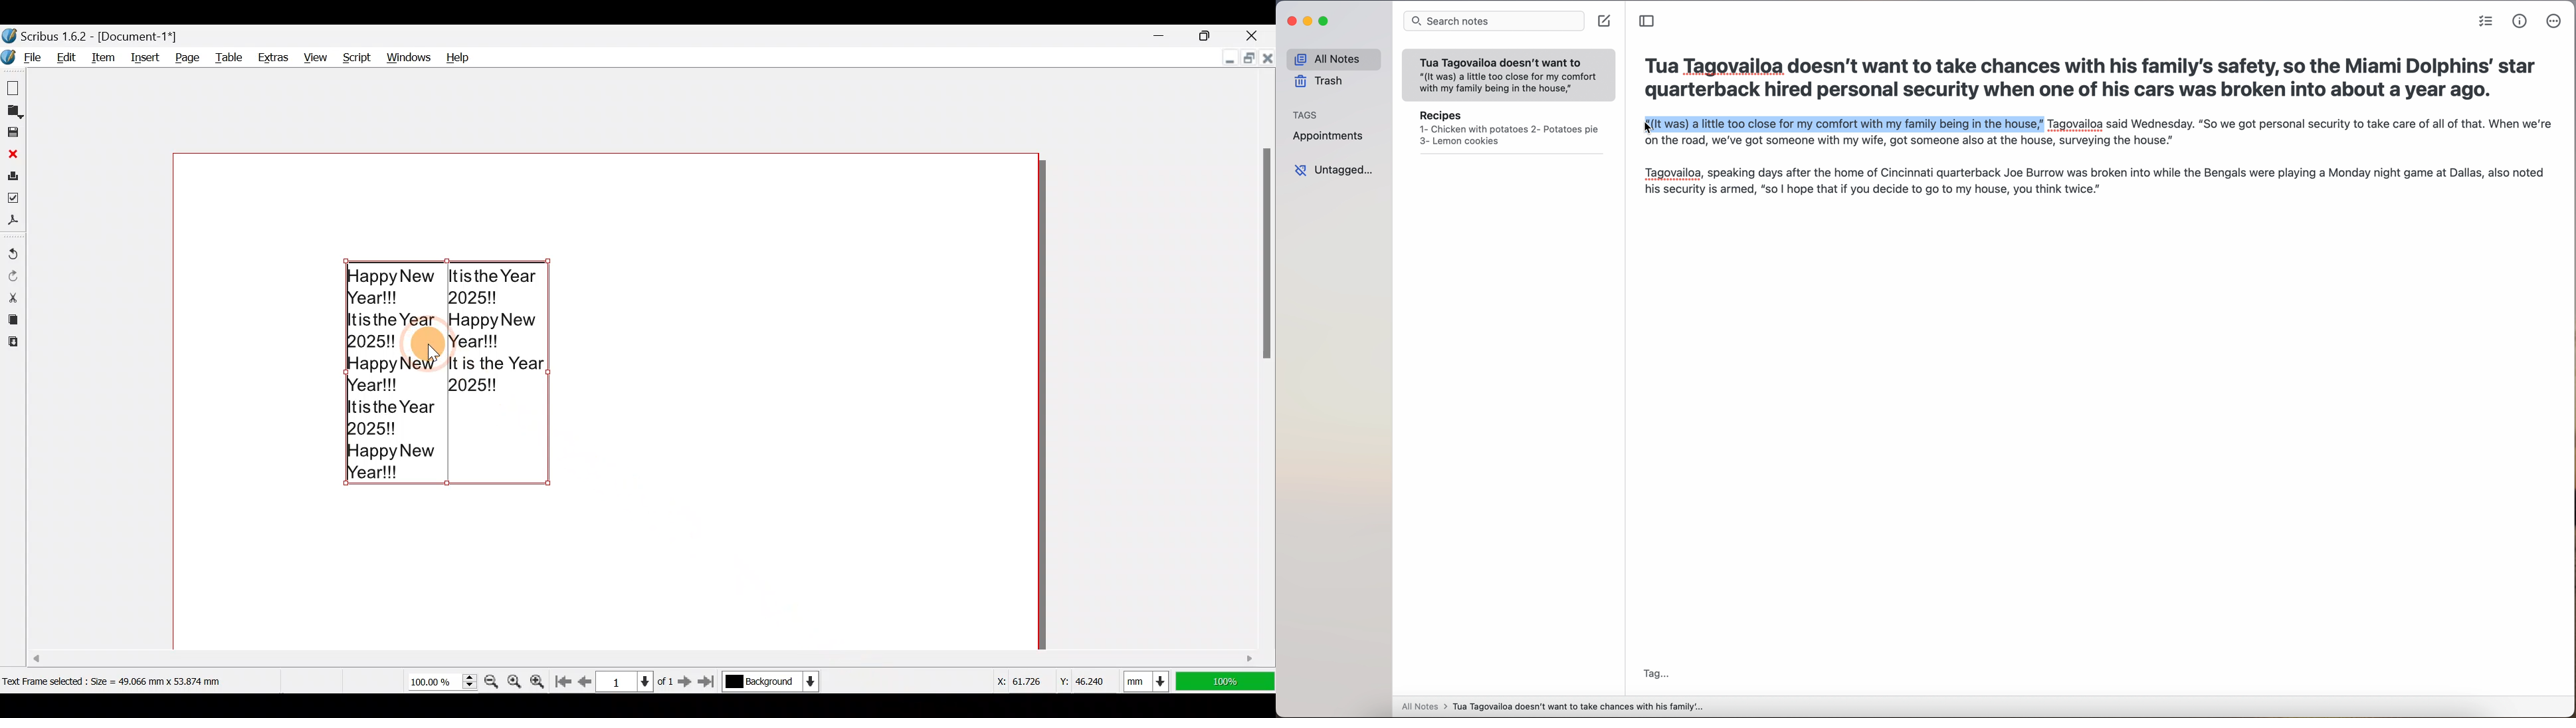 The image size is (2576, 728). Describe the element at coordinates (1509, 76) in the screenshot. I see `Tua Tagovailoa doesn't want to note` at that location.